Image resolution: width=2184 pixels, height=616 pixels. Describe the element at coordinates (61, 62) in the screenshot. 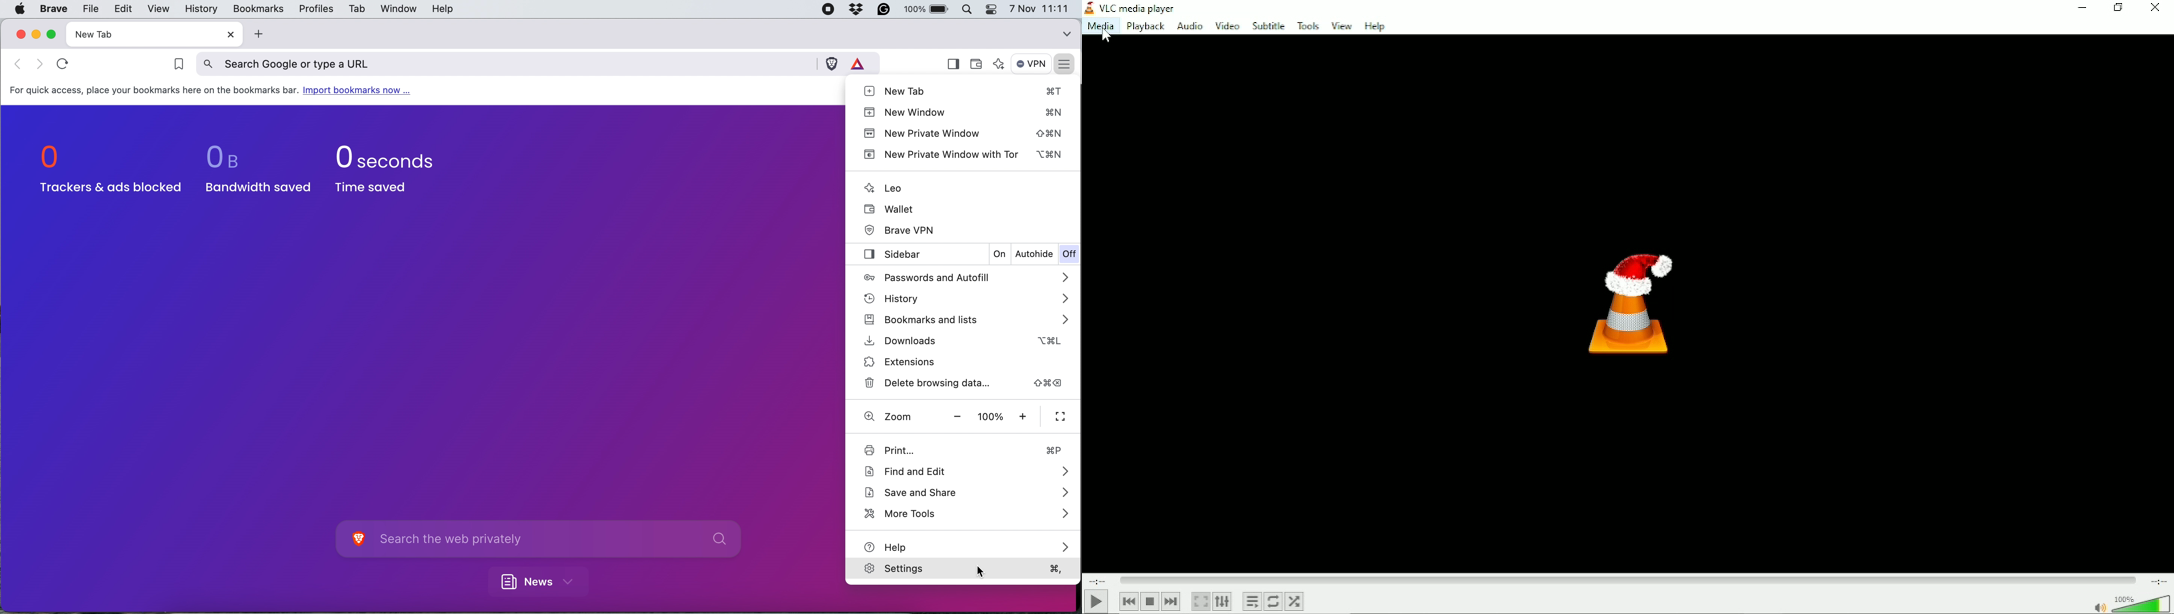

I see `reload this page` at that location.